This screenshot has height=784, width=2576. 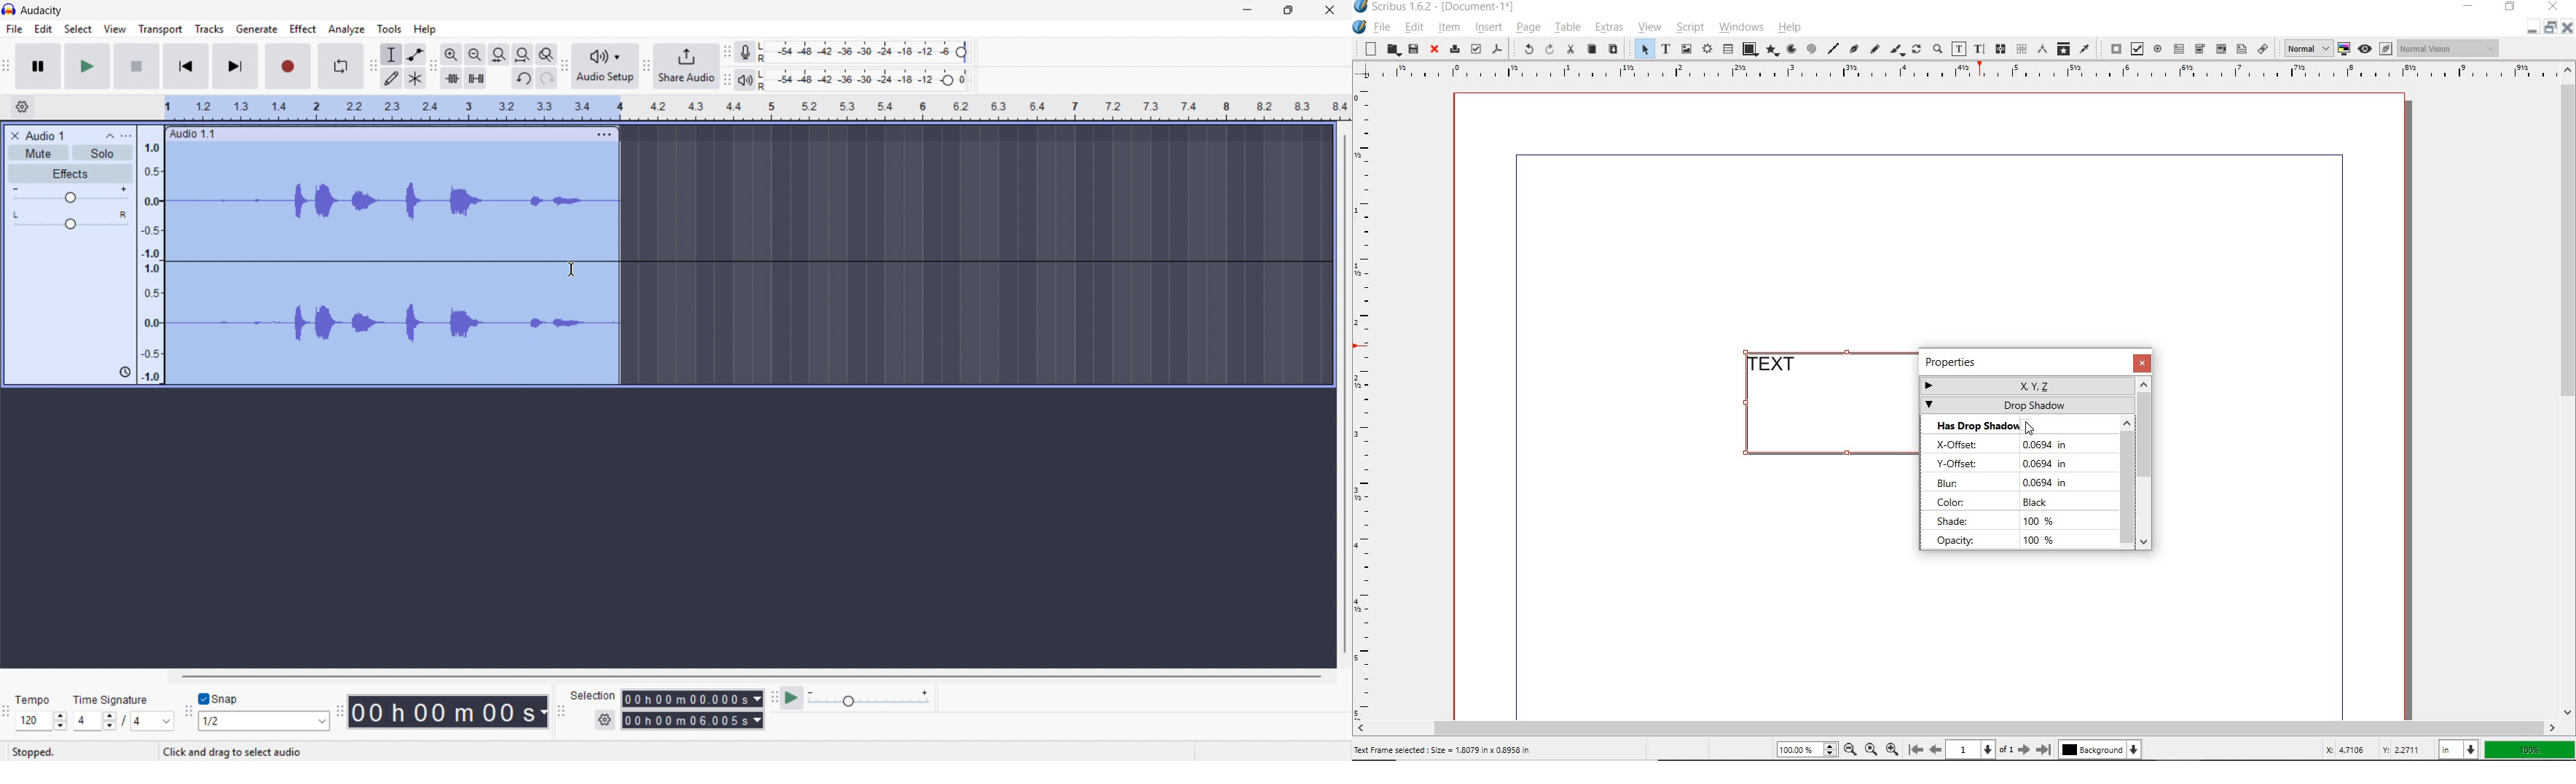 What do you see at coordinates (1898, 50) in the screenshot?
I see `calligraphic line` at bounding box center [1898, 50].